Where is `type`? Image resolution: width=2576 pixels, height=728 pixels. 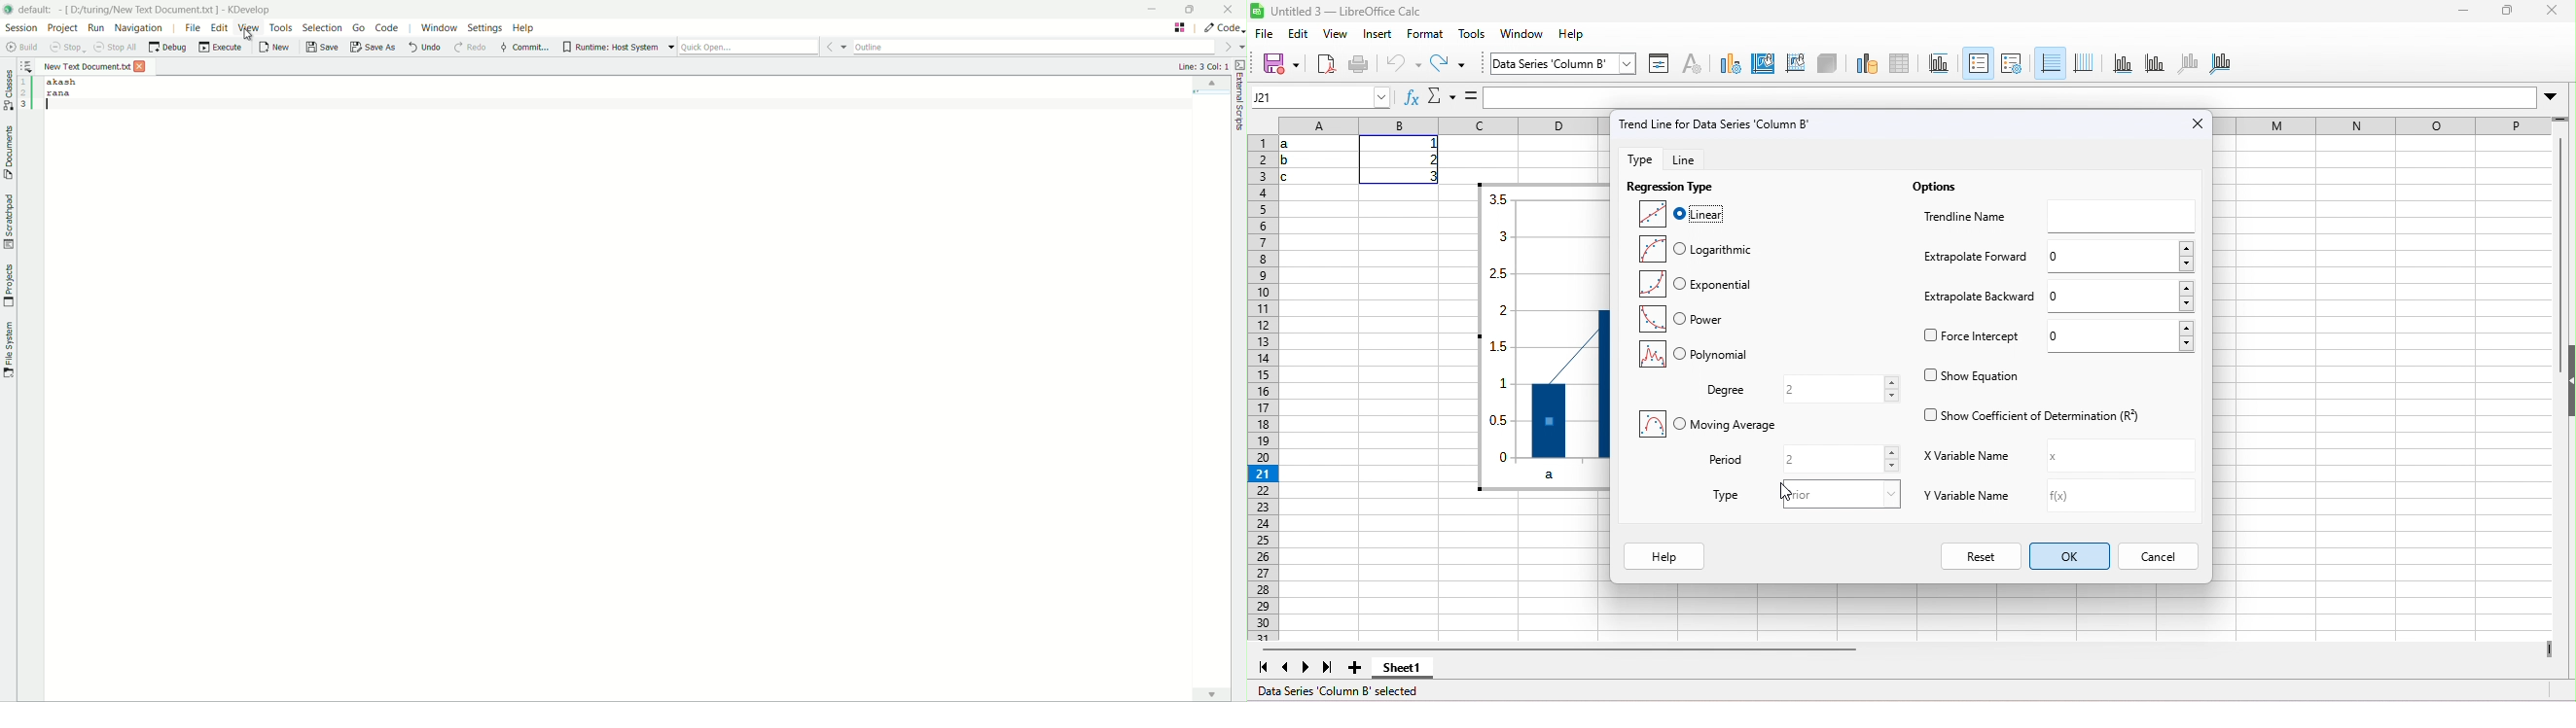 type is located at coordinates (1731, 67).